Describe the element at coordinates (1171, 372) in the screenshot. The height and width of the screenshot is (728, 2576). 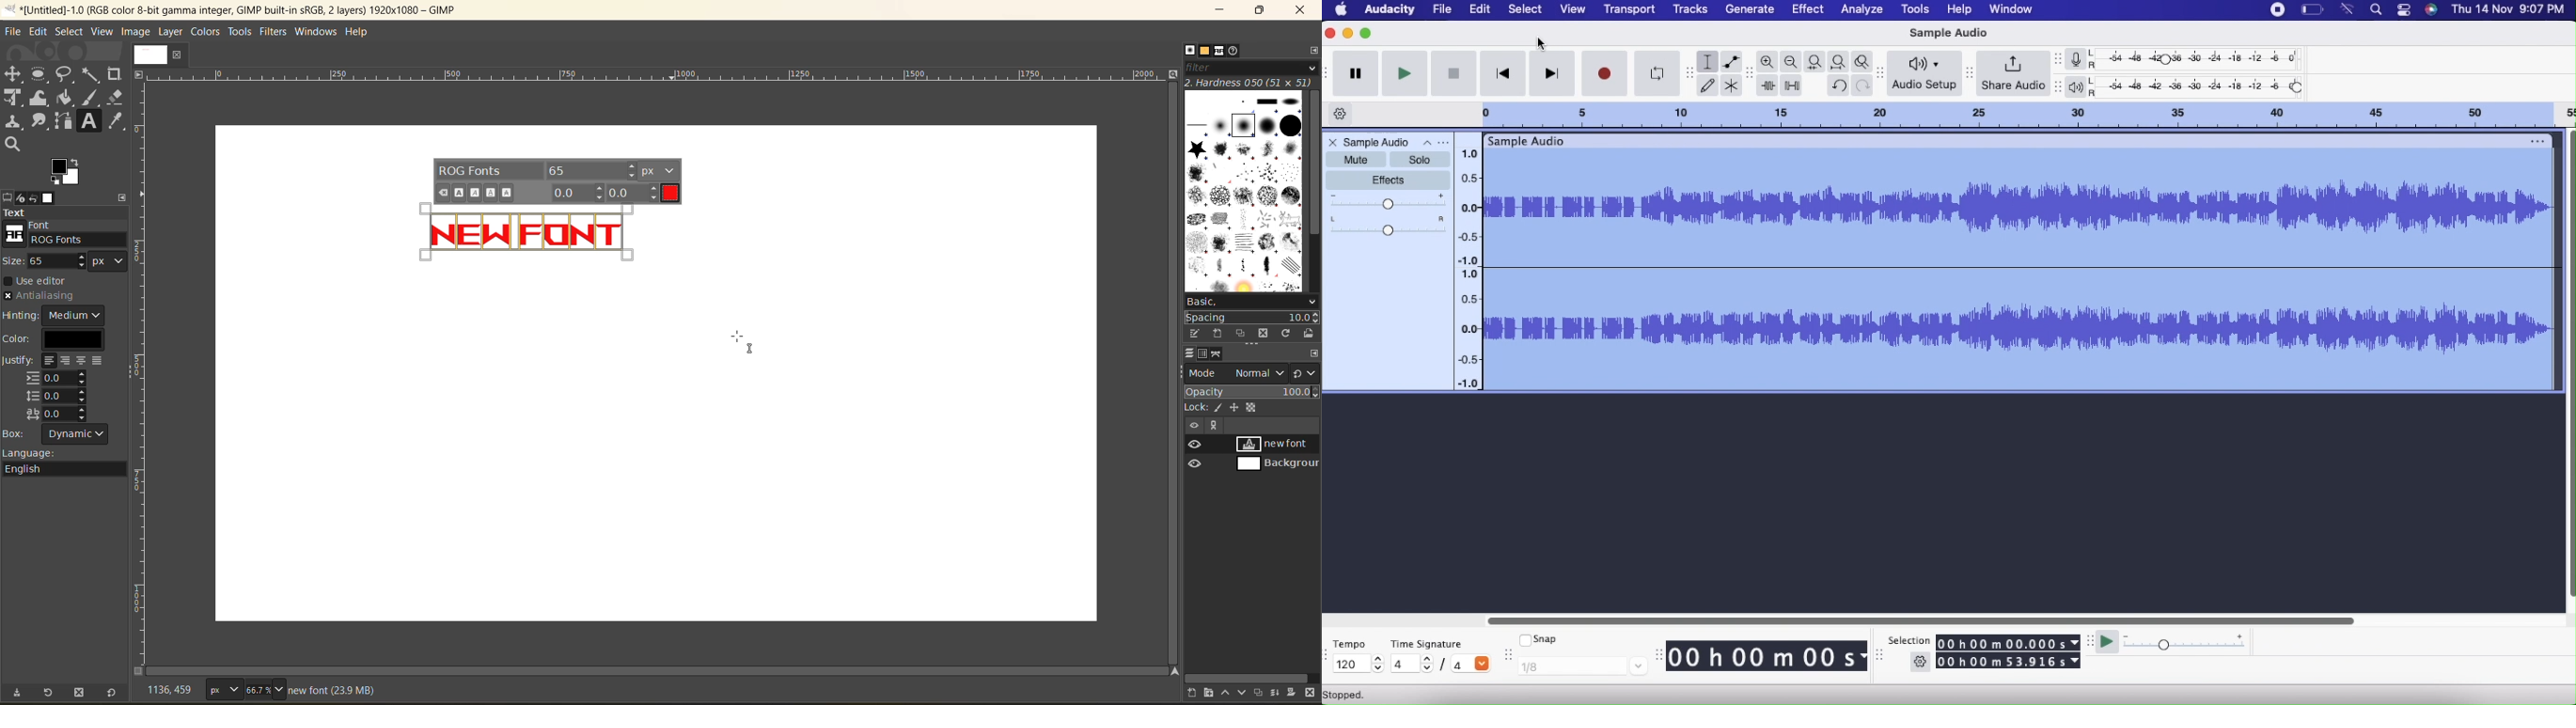
I see `vertical scroll bar` at that location.